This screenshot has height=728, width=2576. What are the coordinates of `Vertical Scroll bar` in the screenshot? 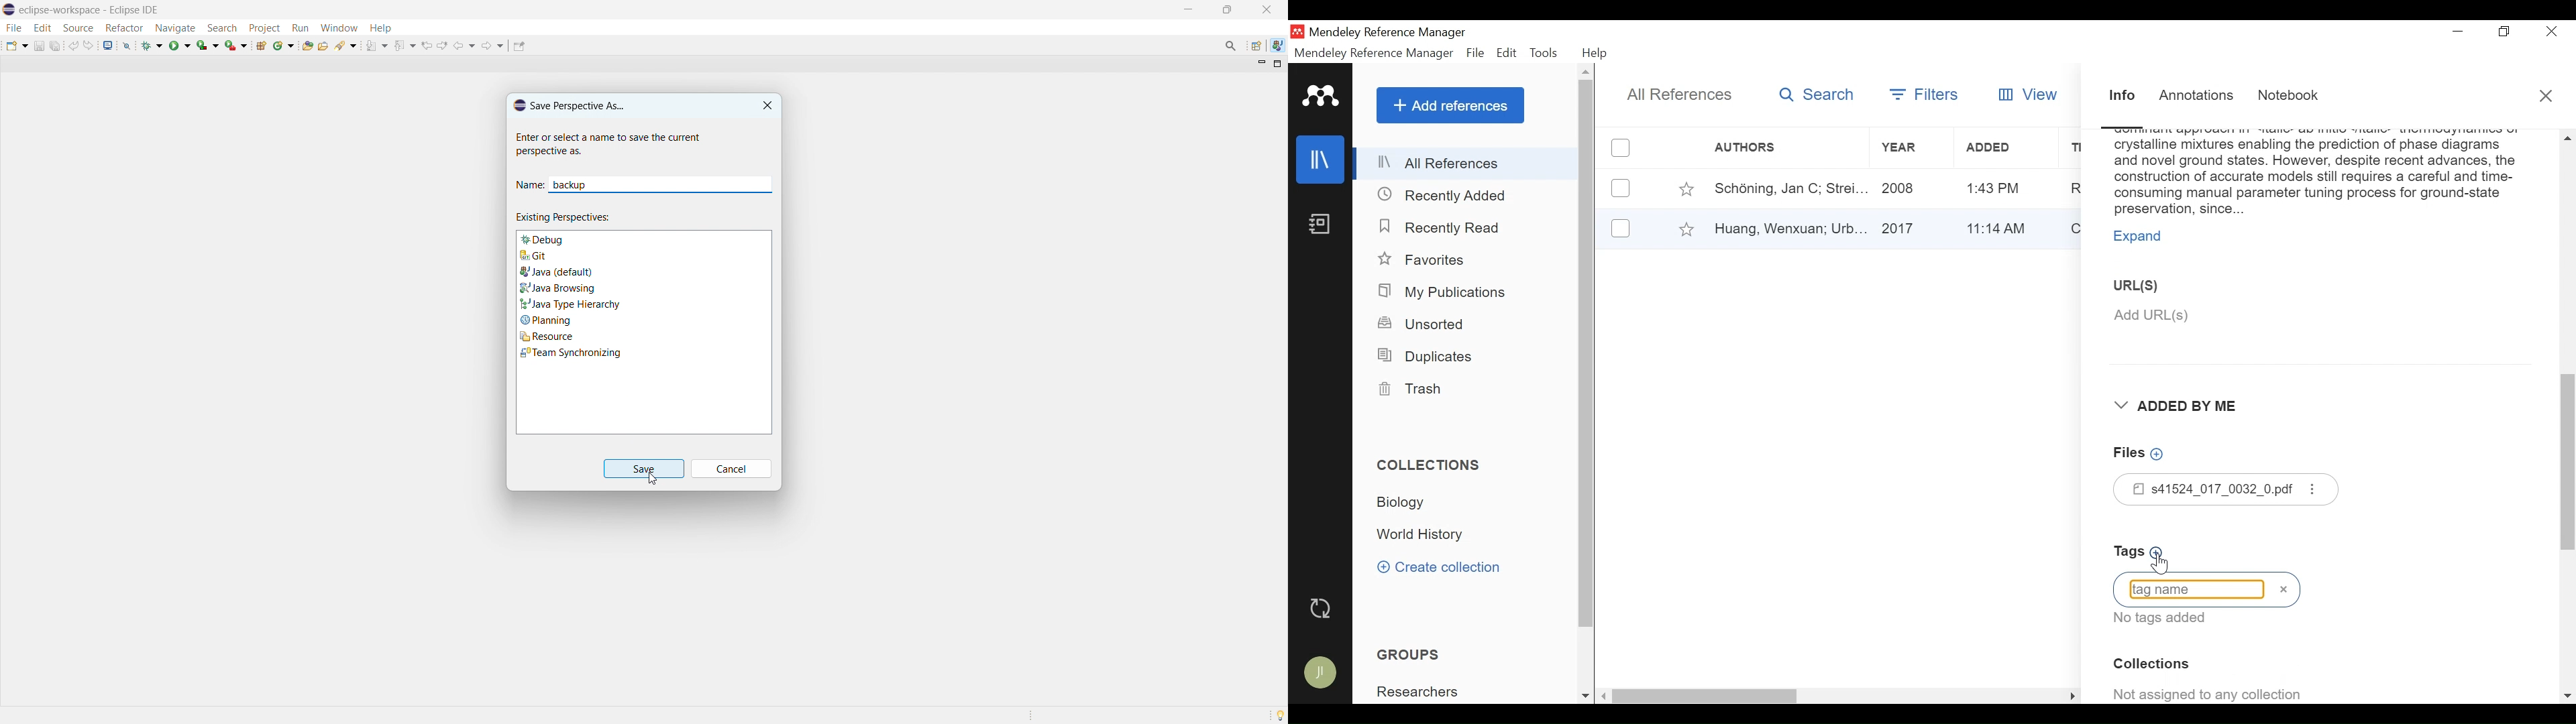 It's located at (2568, 468).